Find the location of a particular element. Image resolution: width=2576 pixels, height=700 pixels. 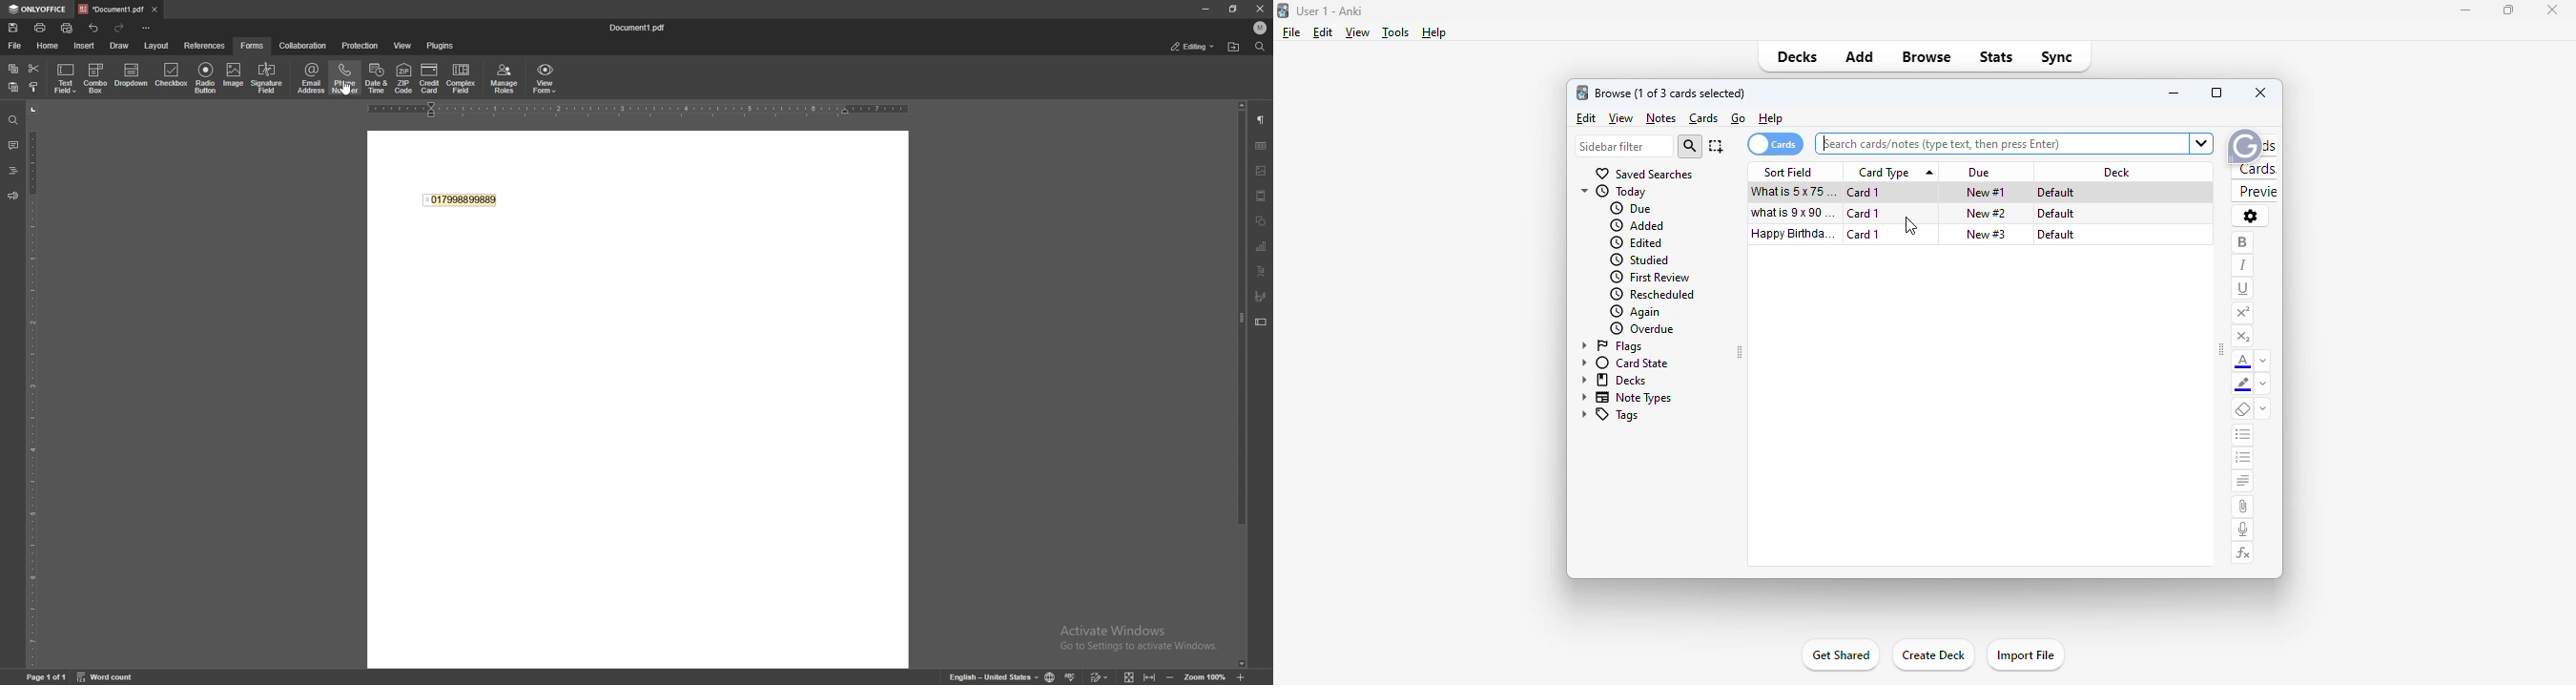

phone number is located at coordinates (346, 78).